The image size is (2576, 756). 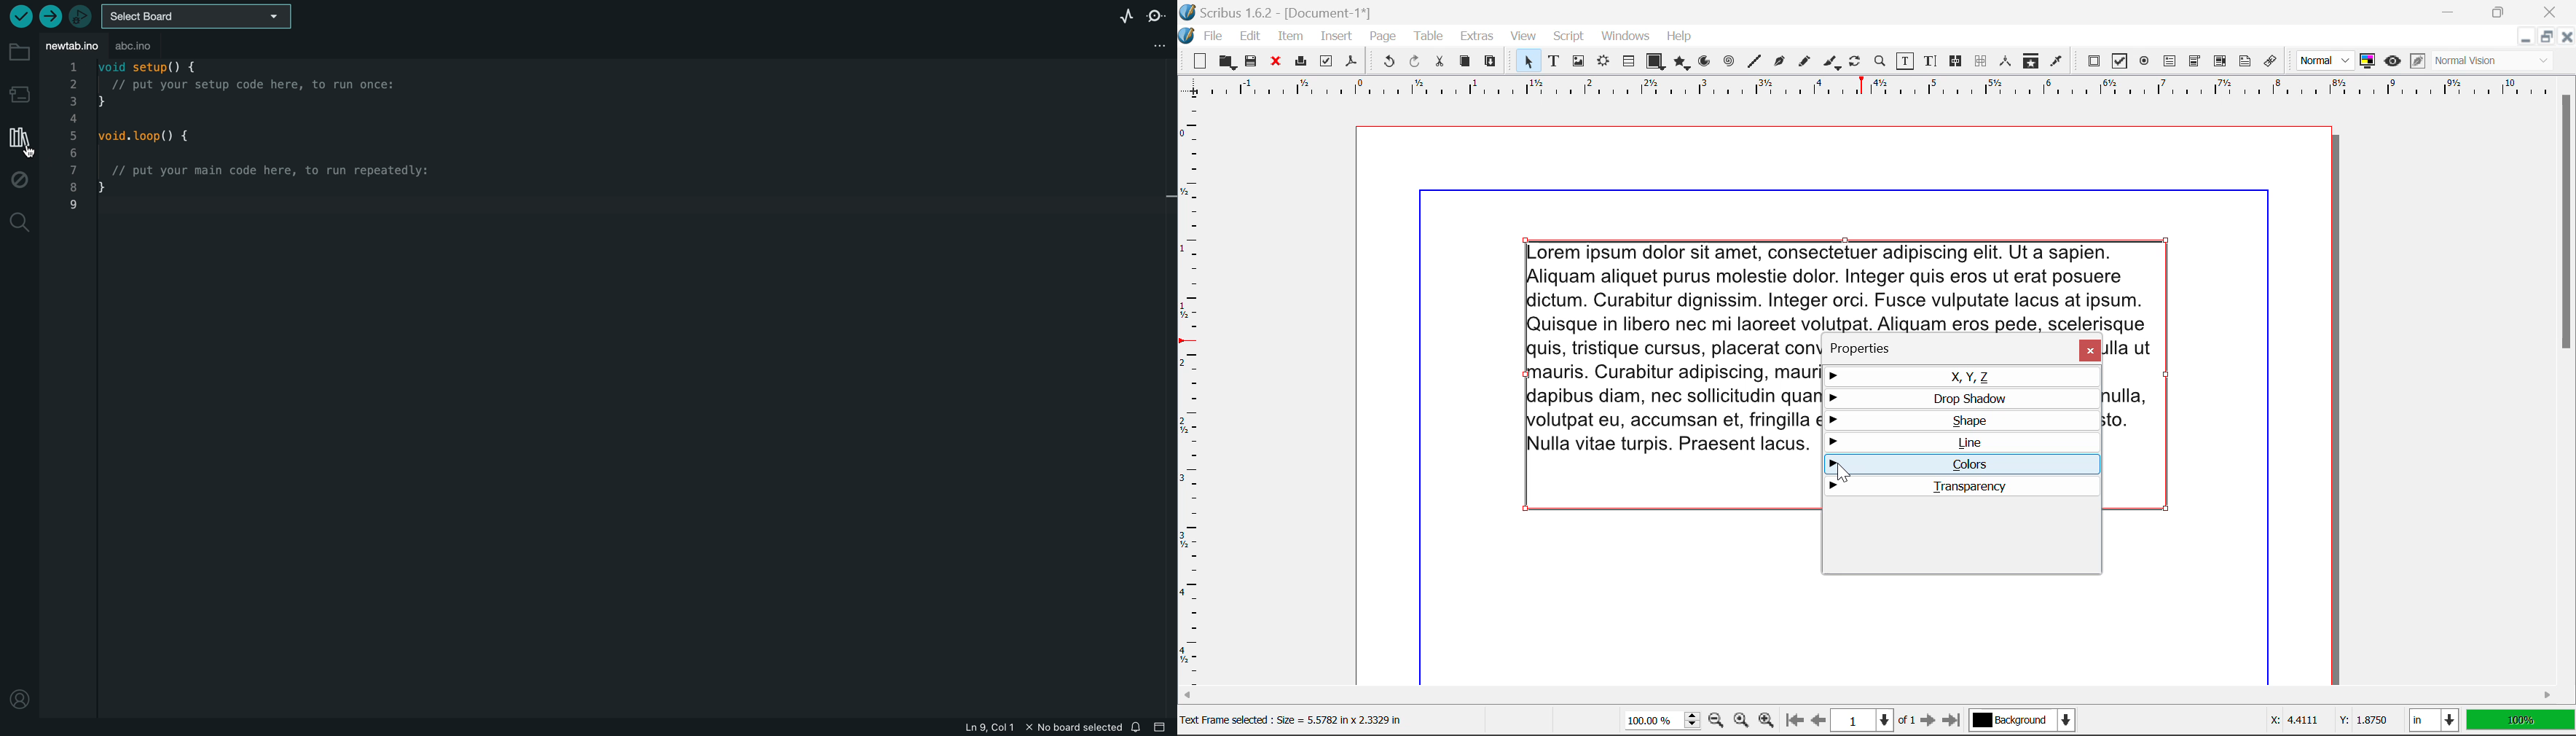 I want to click on New, so click(x=1201, y=63).